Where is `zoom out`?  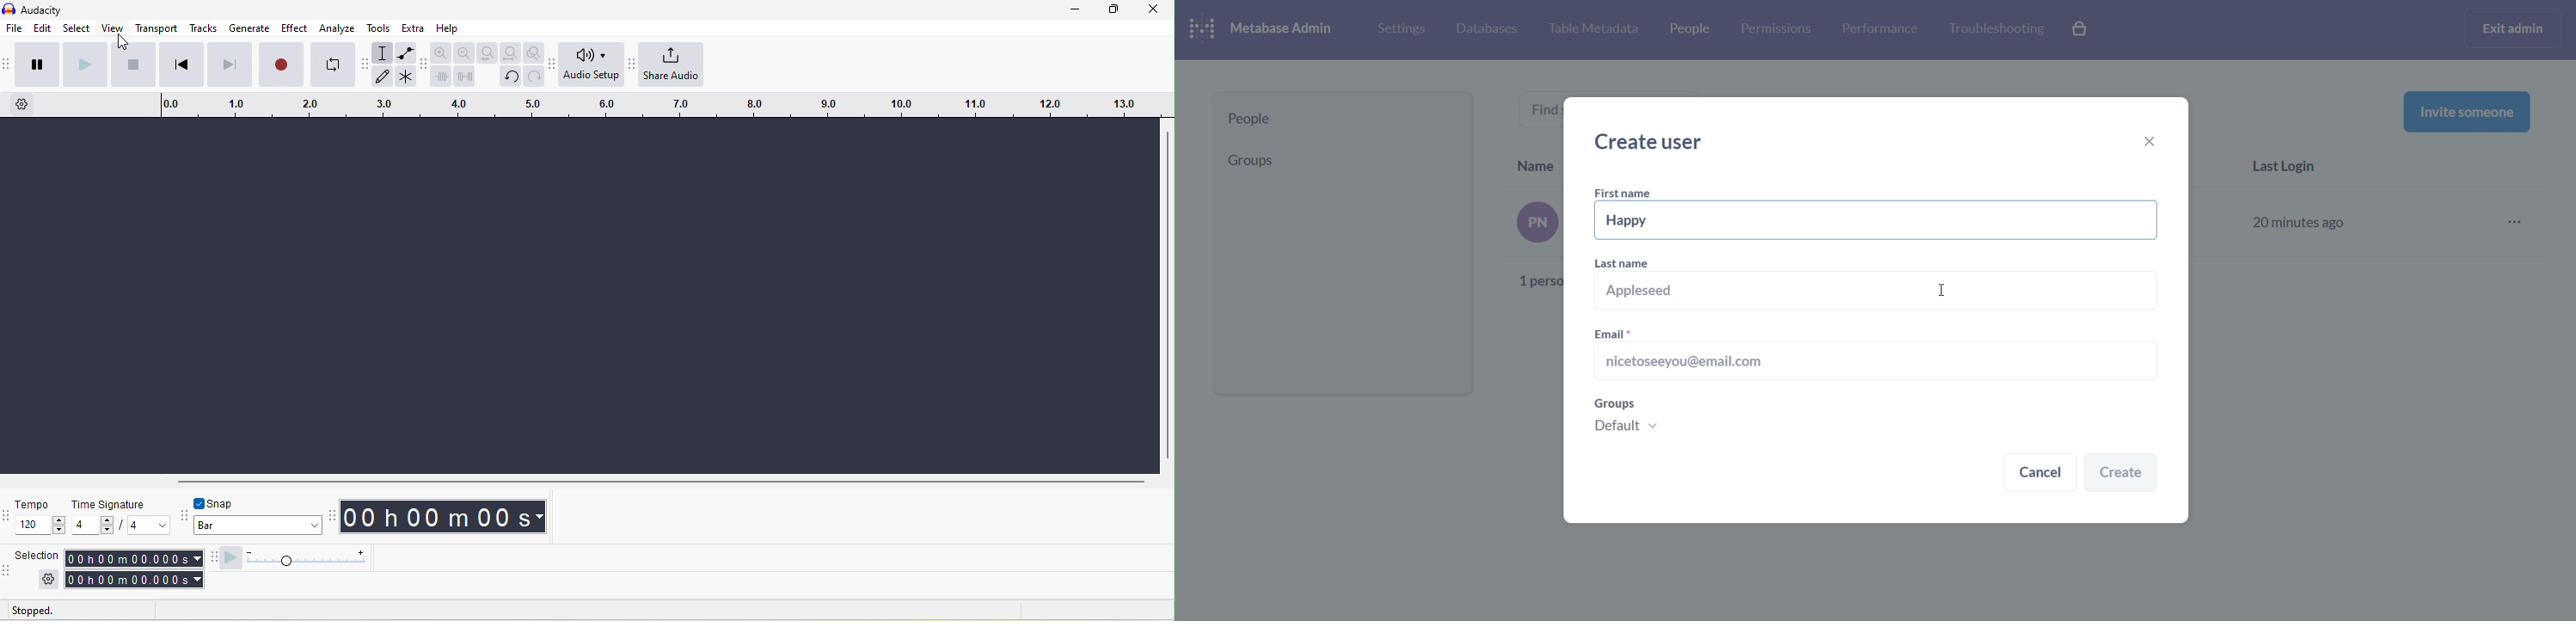
zoom out is located at coordinates (464, 52).